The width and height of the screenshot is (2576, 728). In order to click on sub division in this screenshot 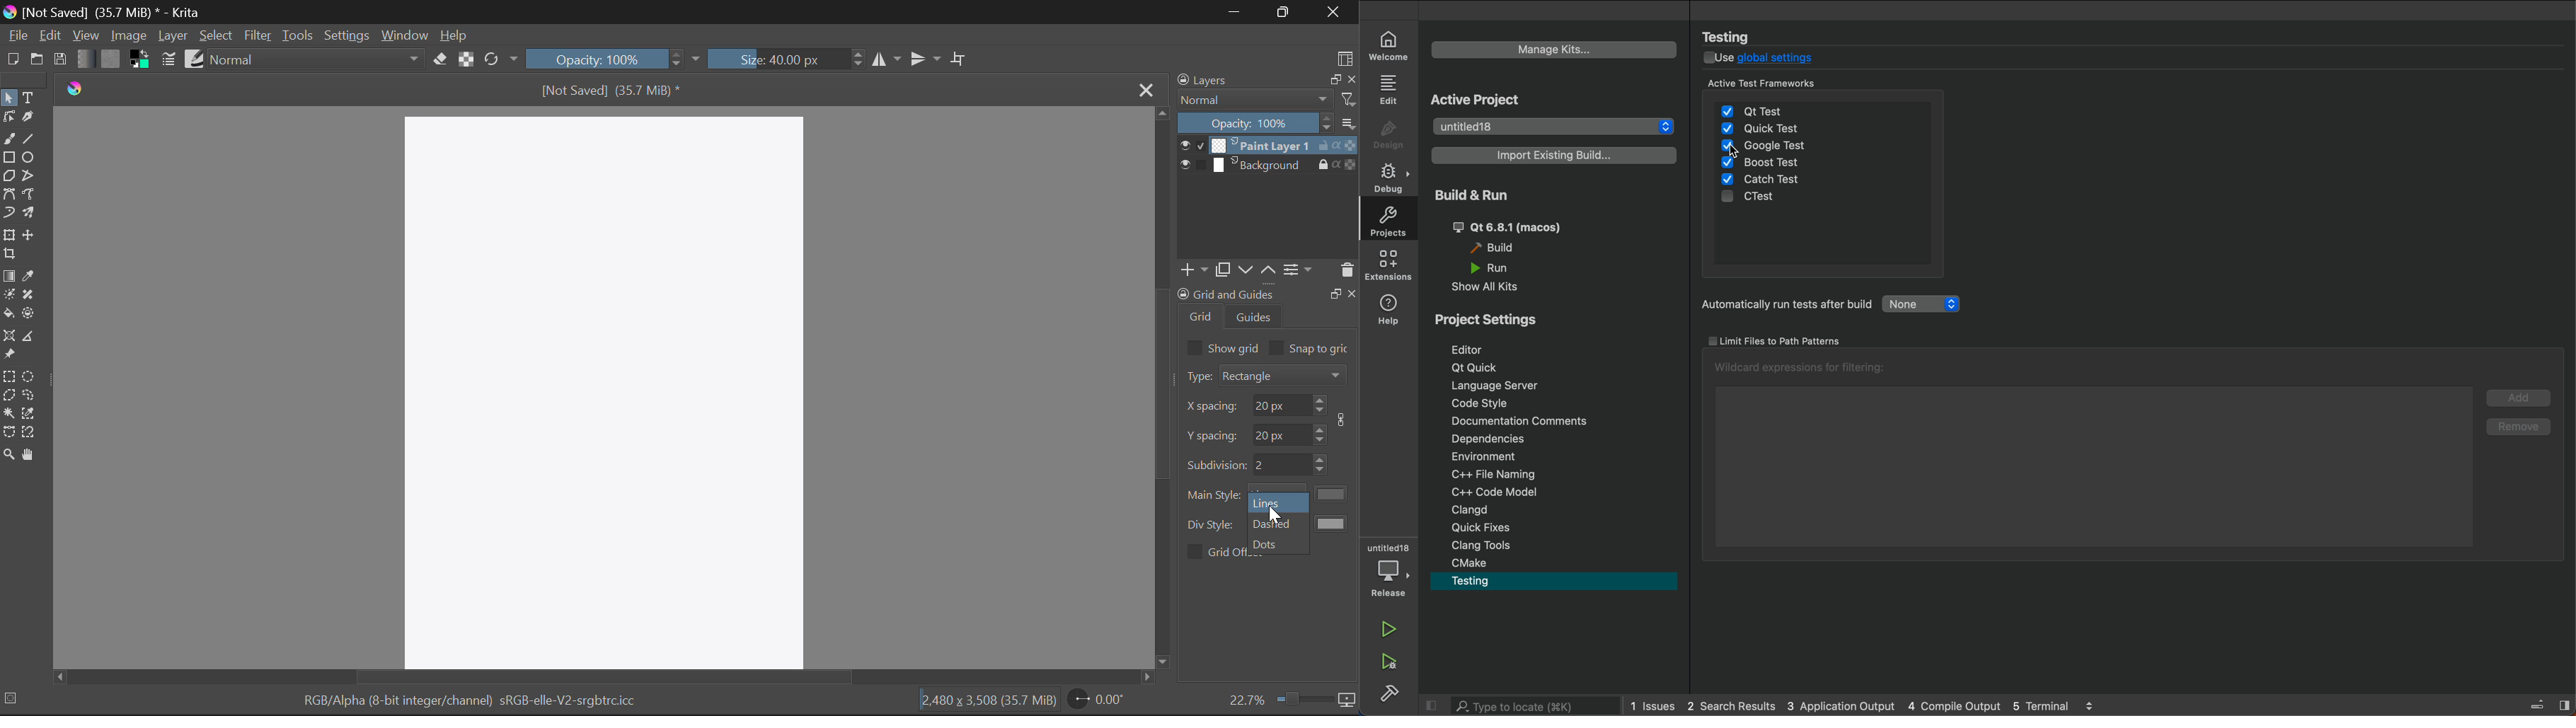, I will do `click(1281, 465)`.